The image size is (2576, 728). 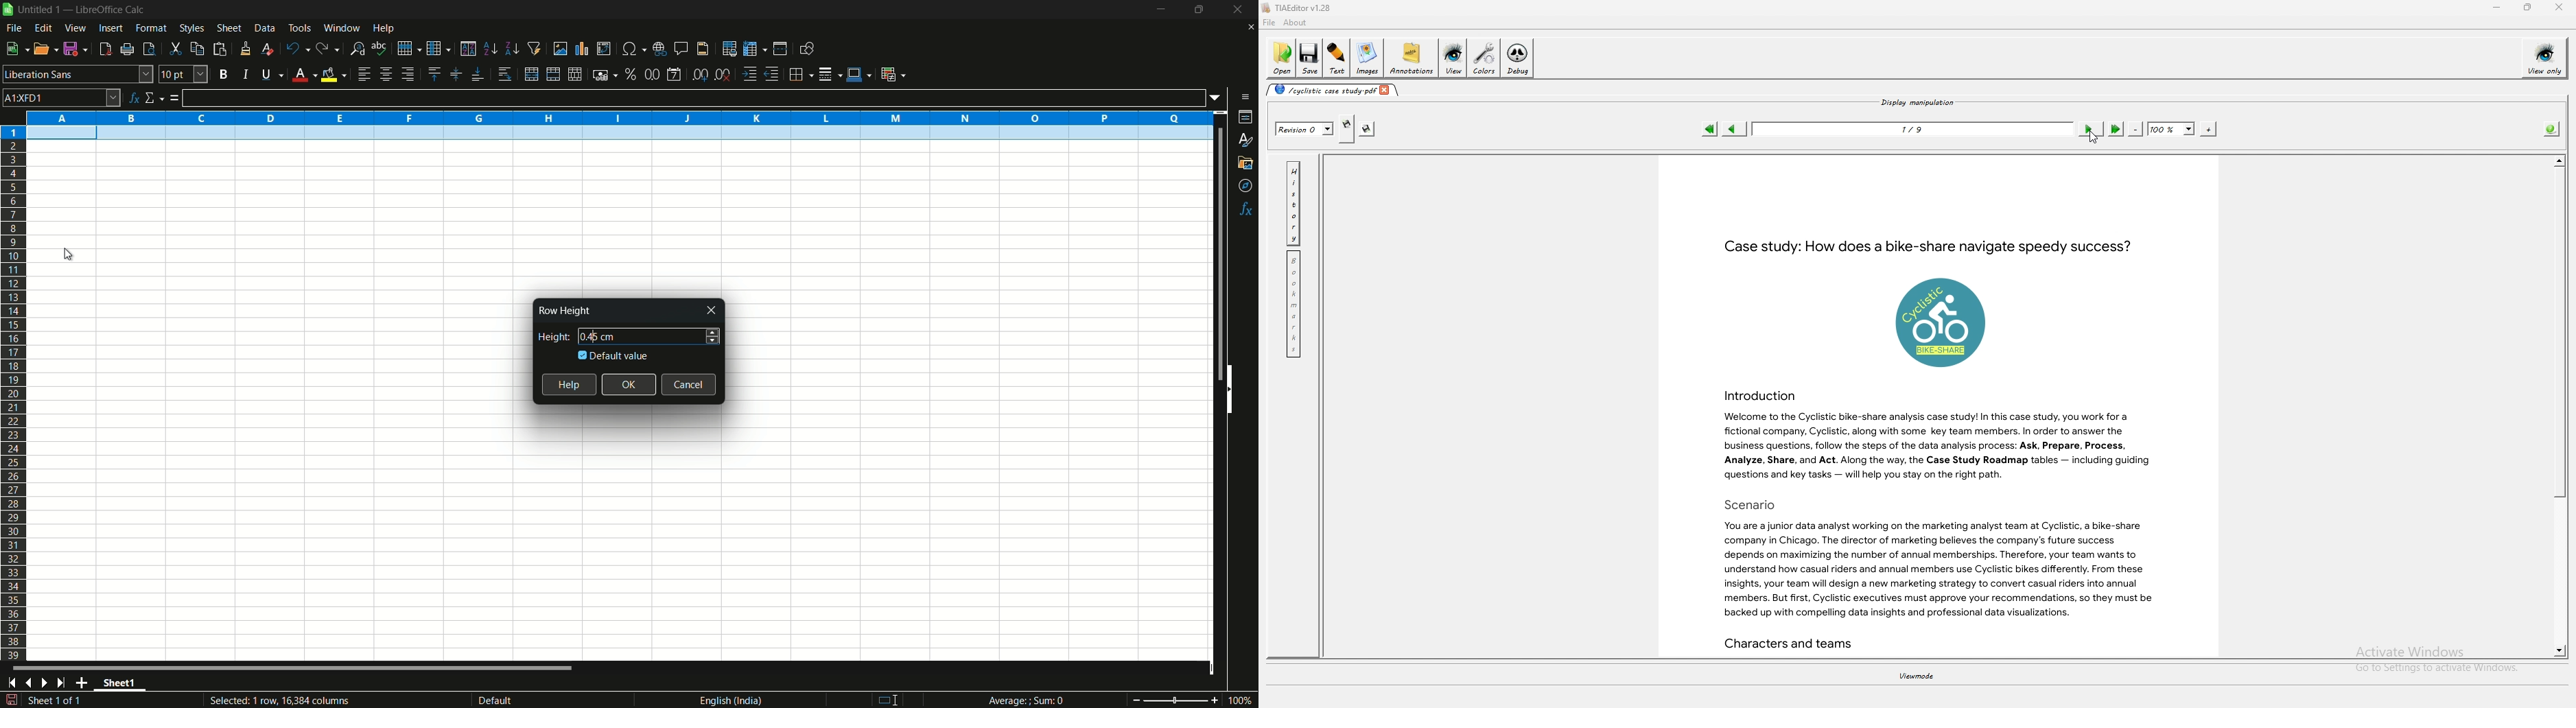 What do you see at coordinates (439, 49) in the screenshot?
I see `column` at bounding box center [439, 49].